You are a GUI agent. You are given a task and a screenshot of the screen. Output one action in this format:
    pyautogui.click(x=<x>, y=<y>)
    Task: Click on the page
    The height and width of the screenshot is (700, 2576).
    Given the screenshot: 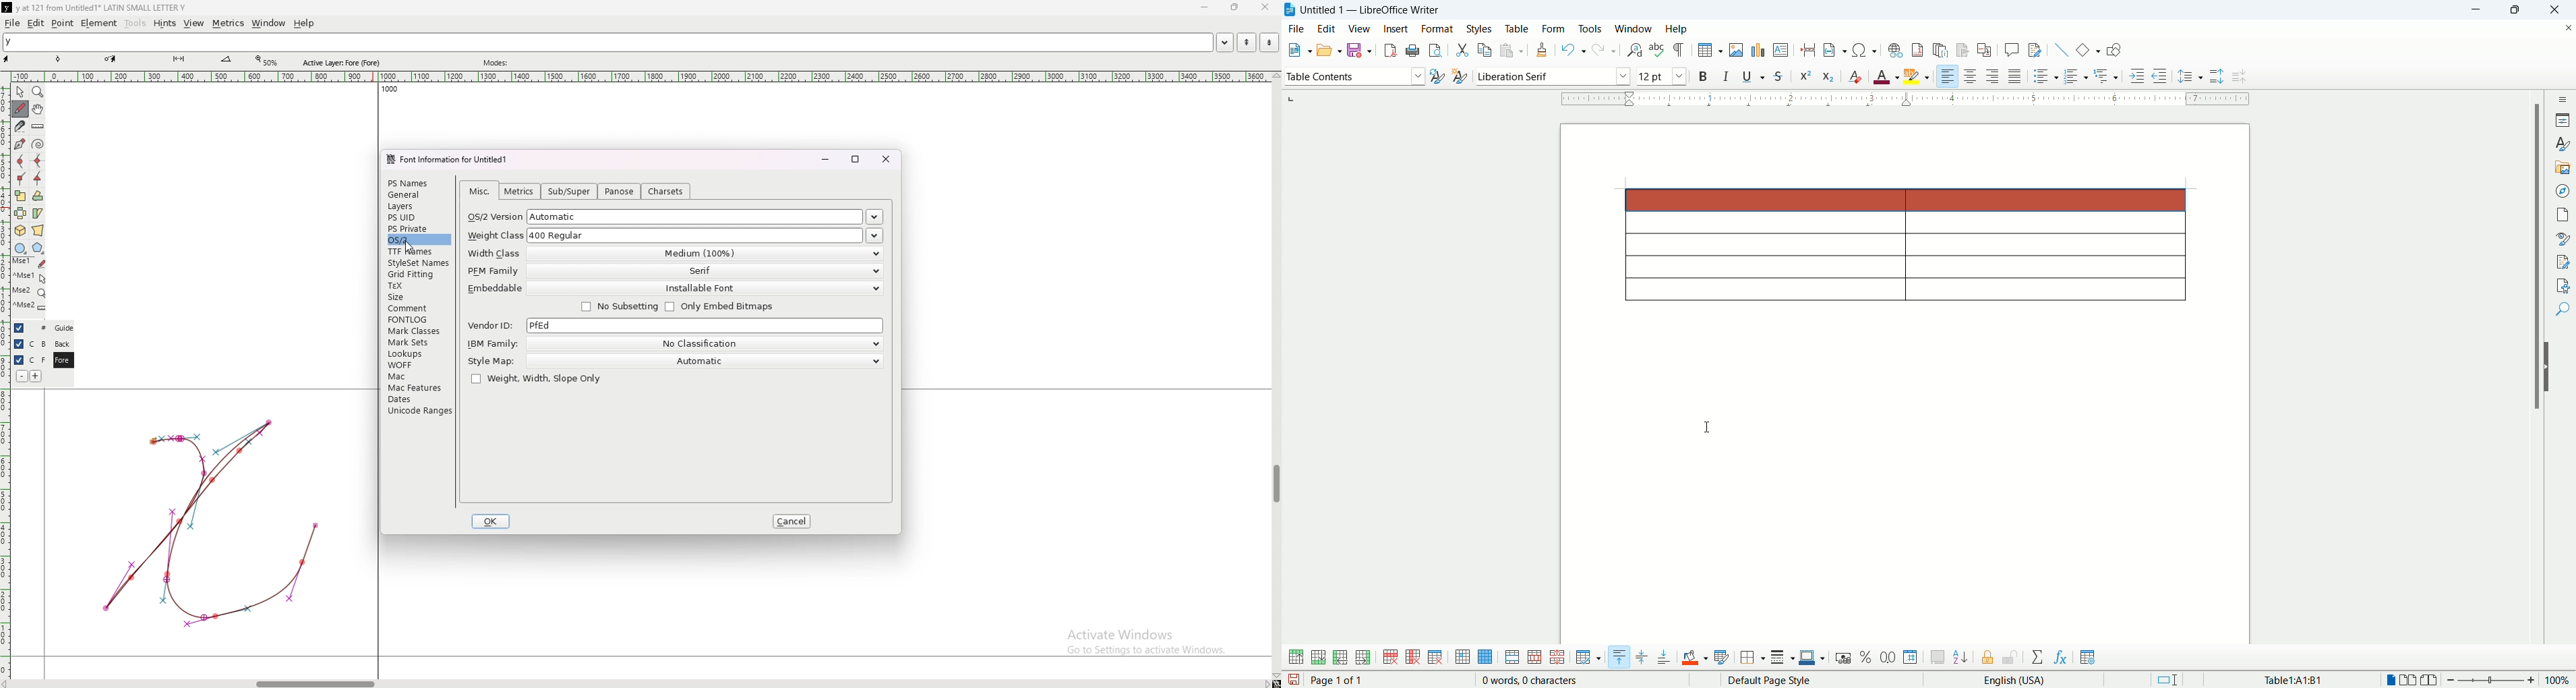 What is the action you would take?
    pyautogui.click(x=2563, y=214)
    